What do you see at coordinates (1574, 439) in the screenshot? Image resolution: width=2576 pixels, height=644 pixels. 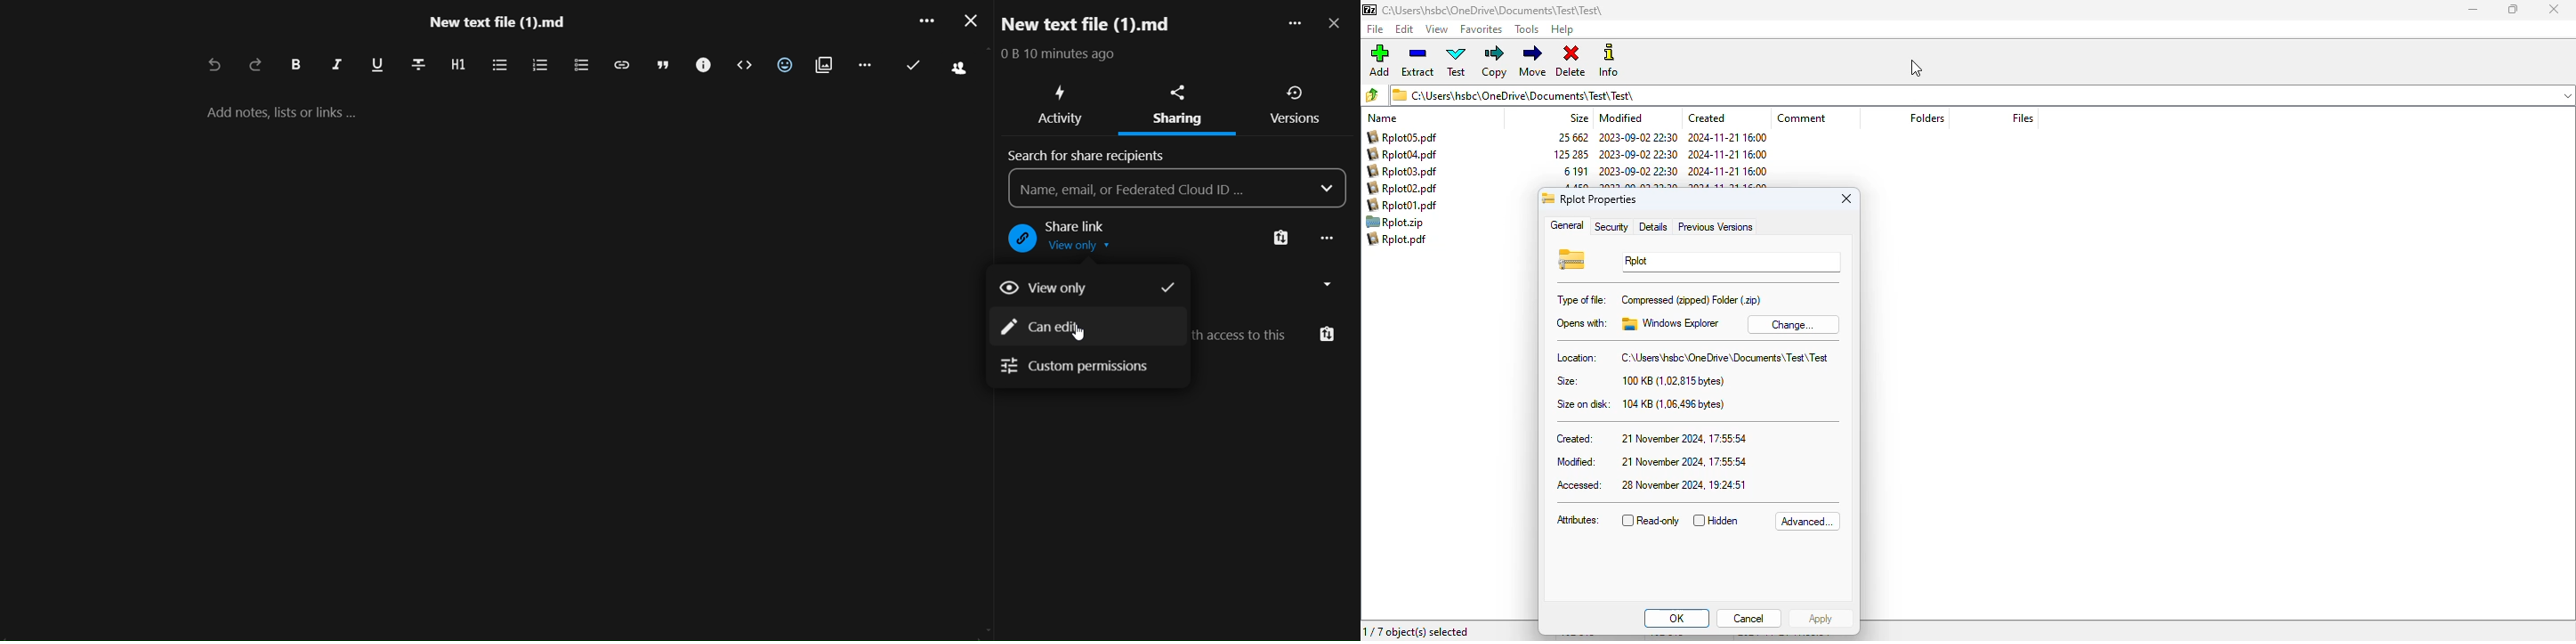 I see `created:` at bounding box center [1574, 439].